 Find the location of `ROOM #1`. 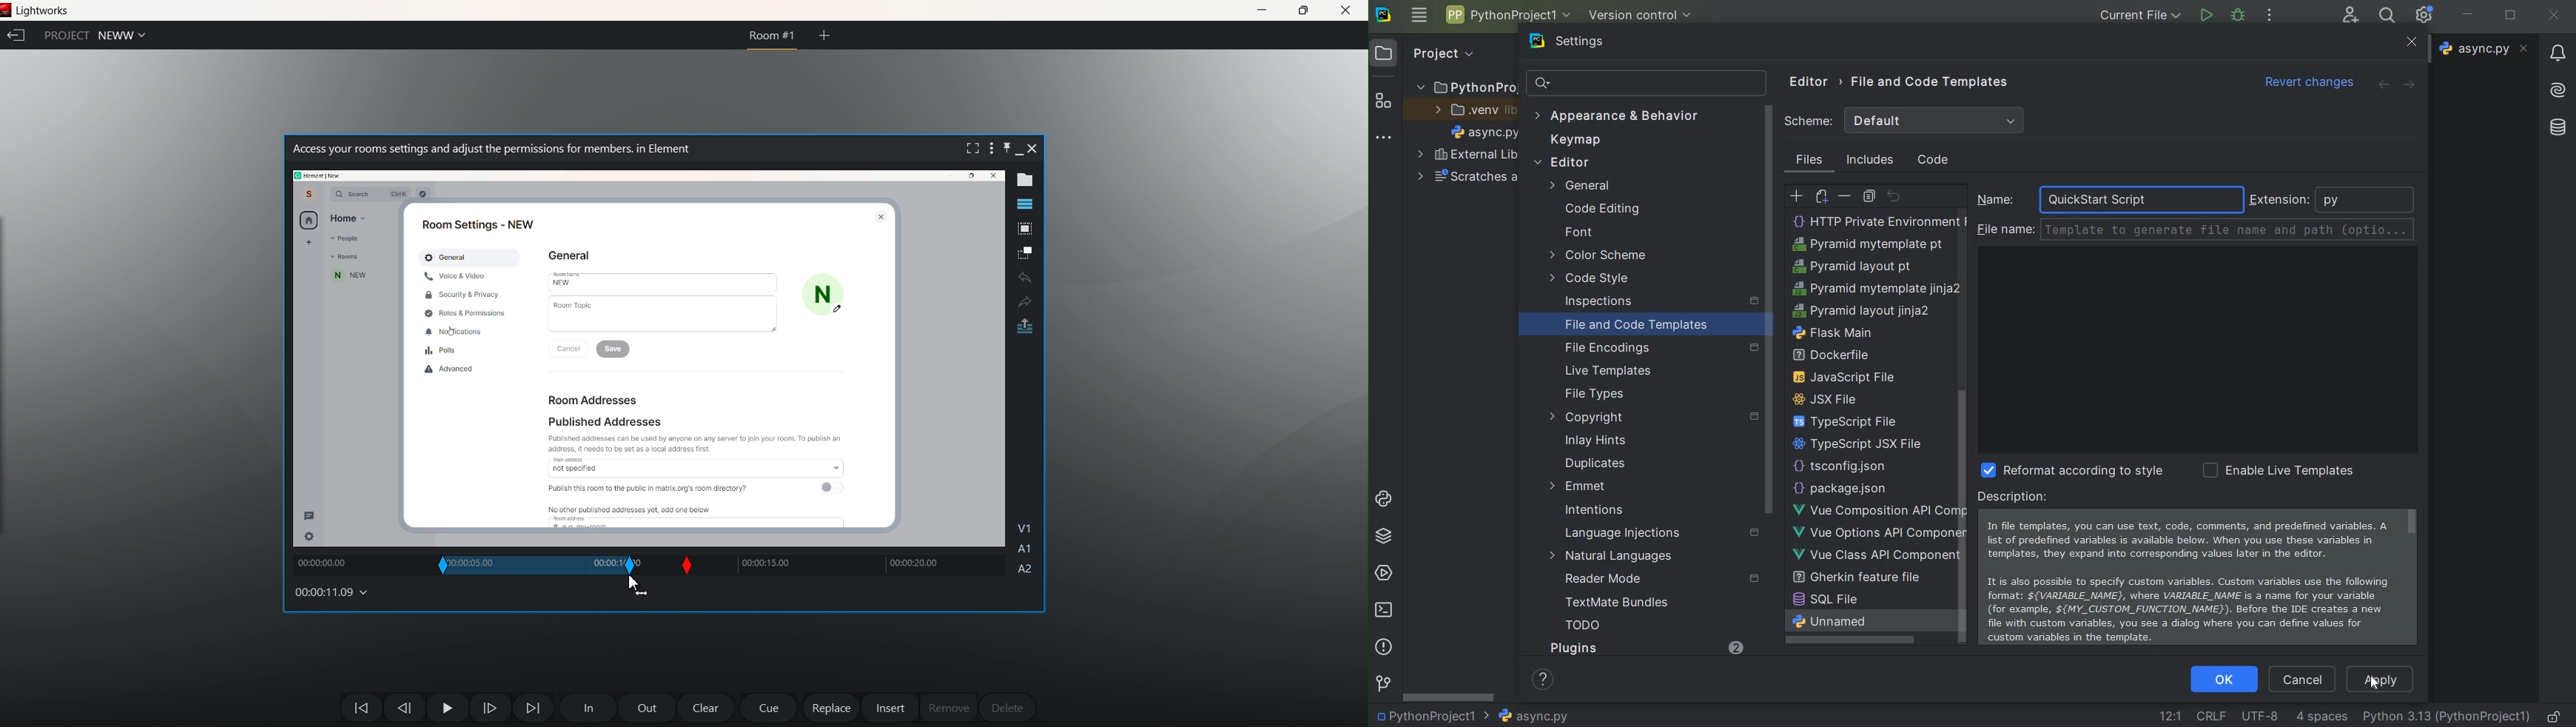

ROOM #1 is located at coordinates (772, 39).